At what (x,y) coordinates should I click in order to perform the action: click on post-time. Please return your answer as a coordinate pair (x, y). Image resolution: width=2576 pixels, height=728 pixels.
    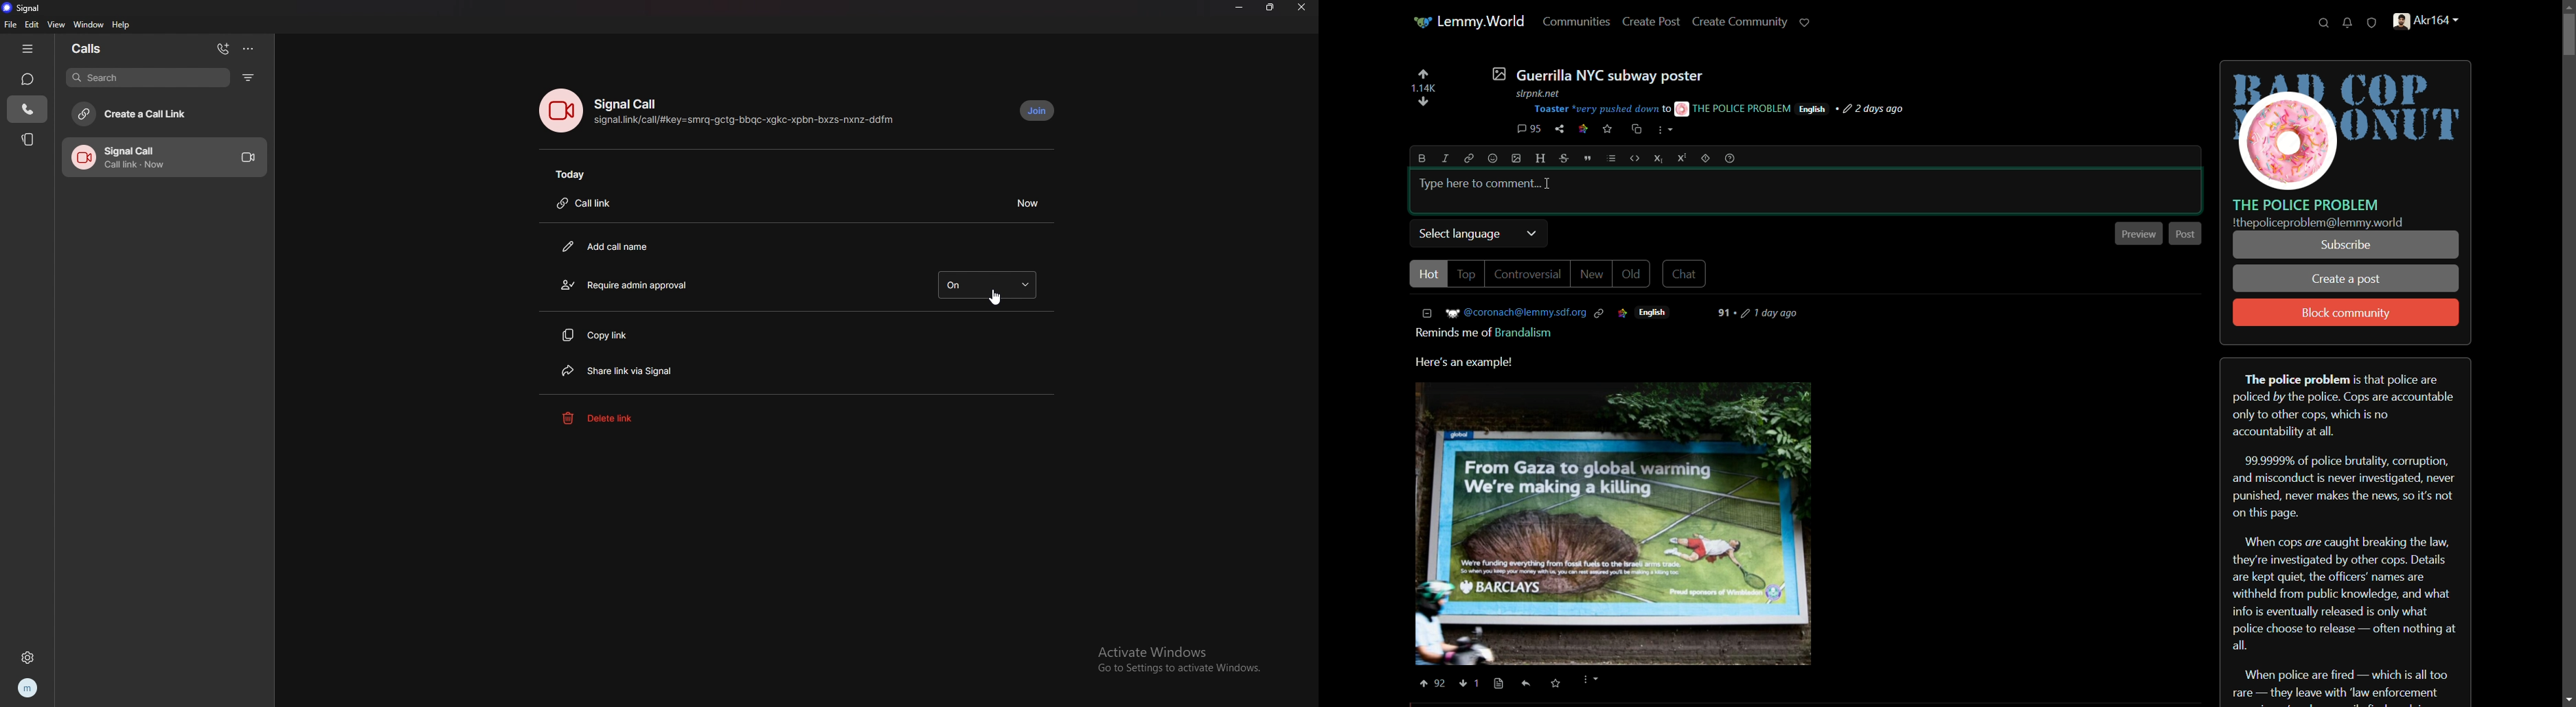
    Looking at the image, I should click on (1875, 109).